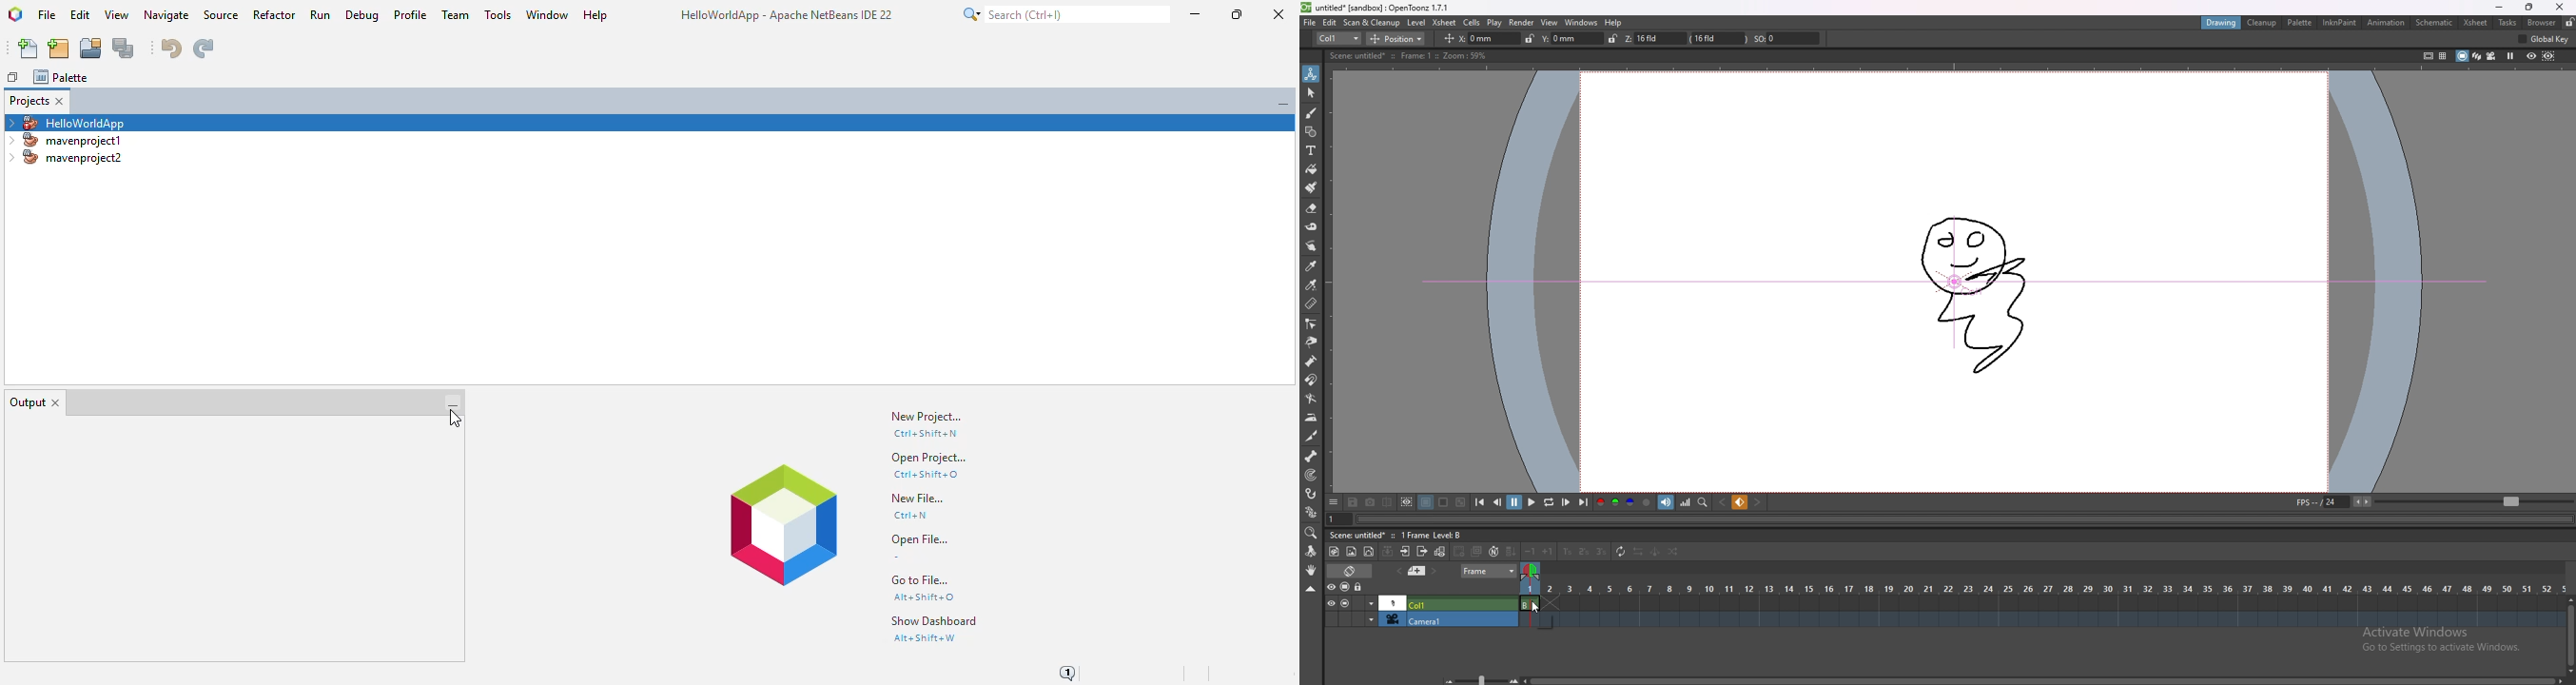 The image size is (2576, 700). I want to click on plastic, so click(1311, 511).